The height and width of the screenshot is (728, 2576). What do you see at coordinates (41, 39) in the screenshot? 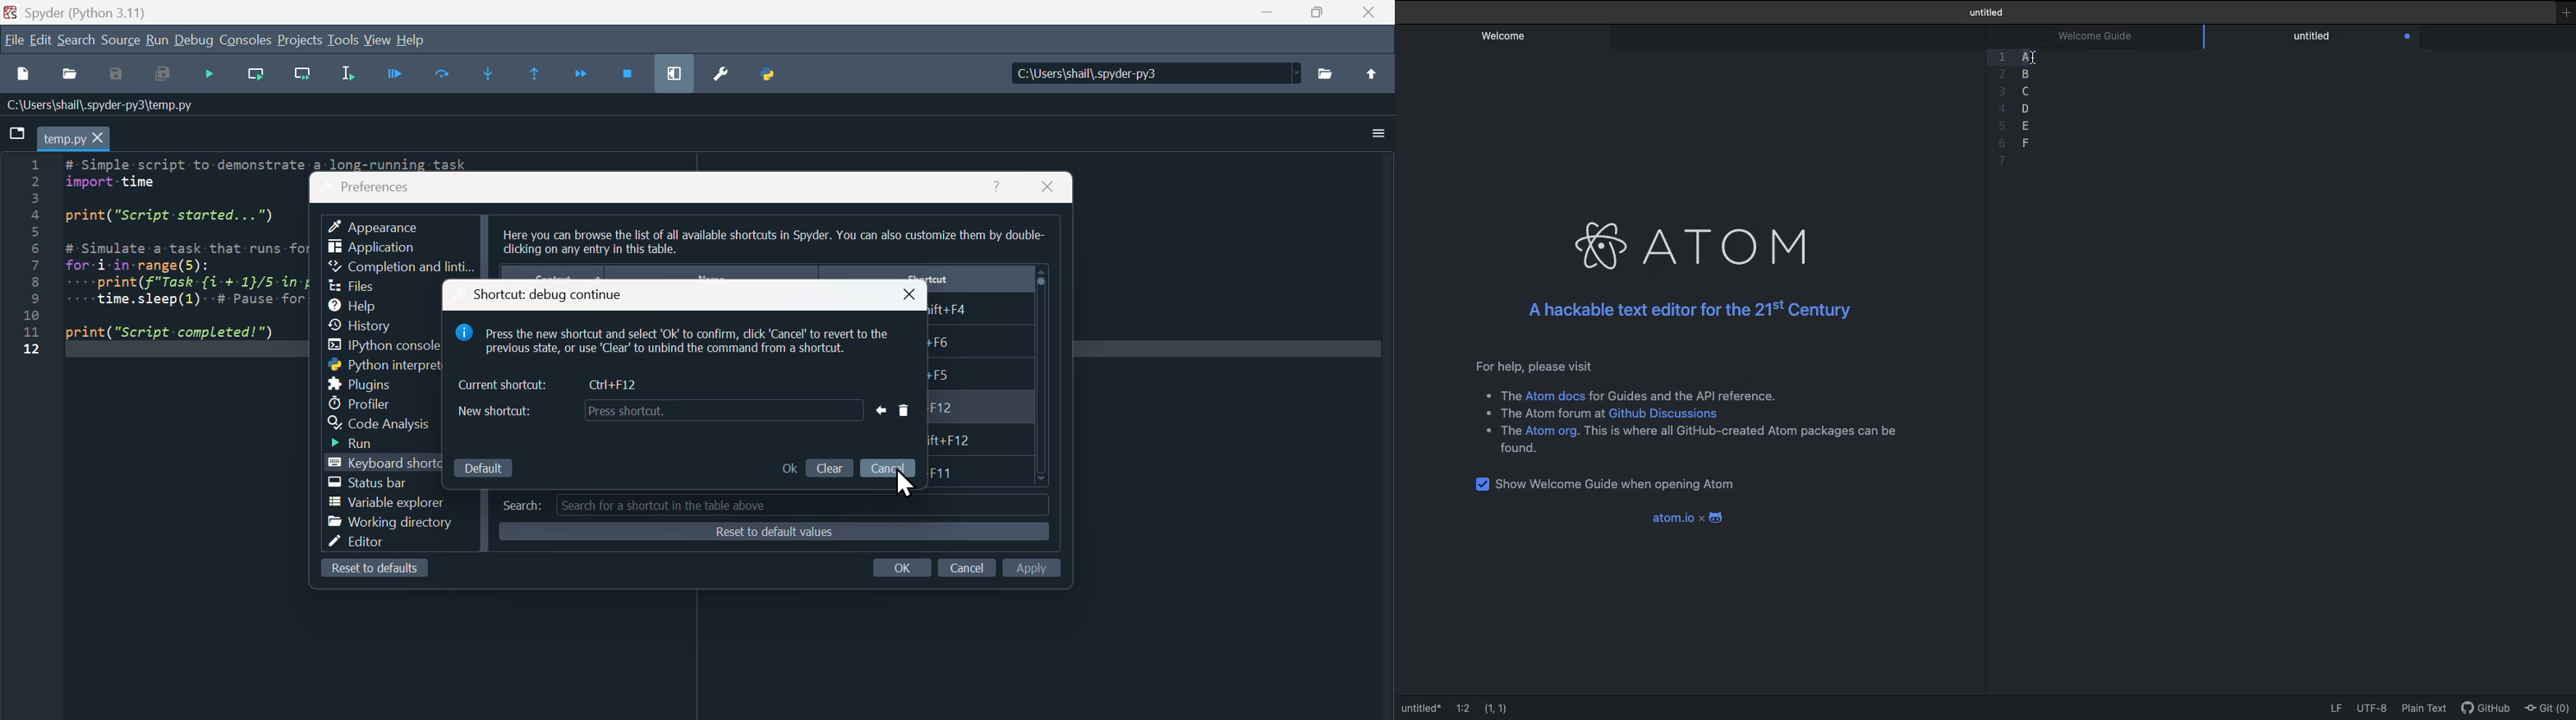
I see `Edit` at bounding box center [41, 39].